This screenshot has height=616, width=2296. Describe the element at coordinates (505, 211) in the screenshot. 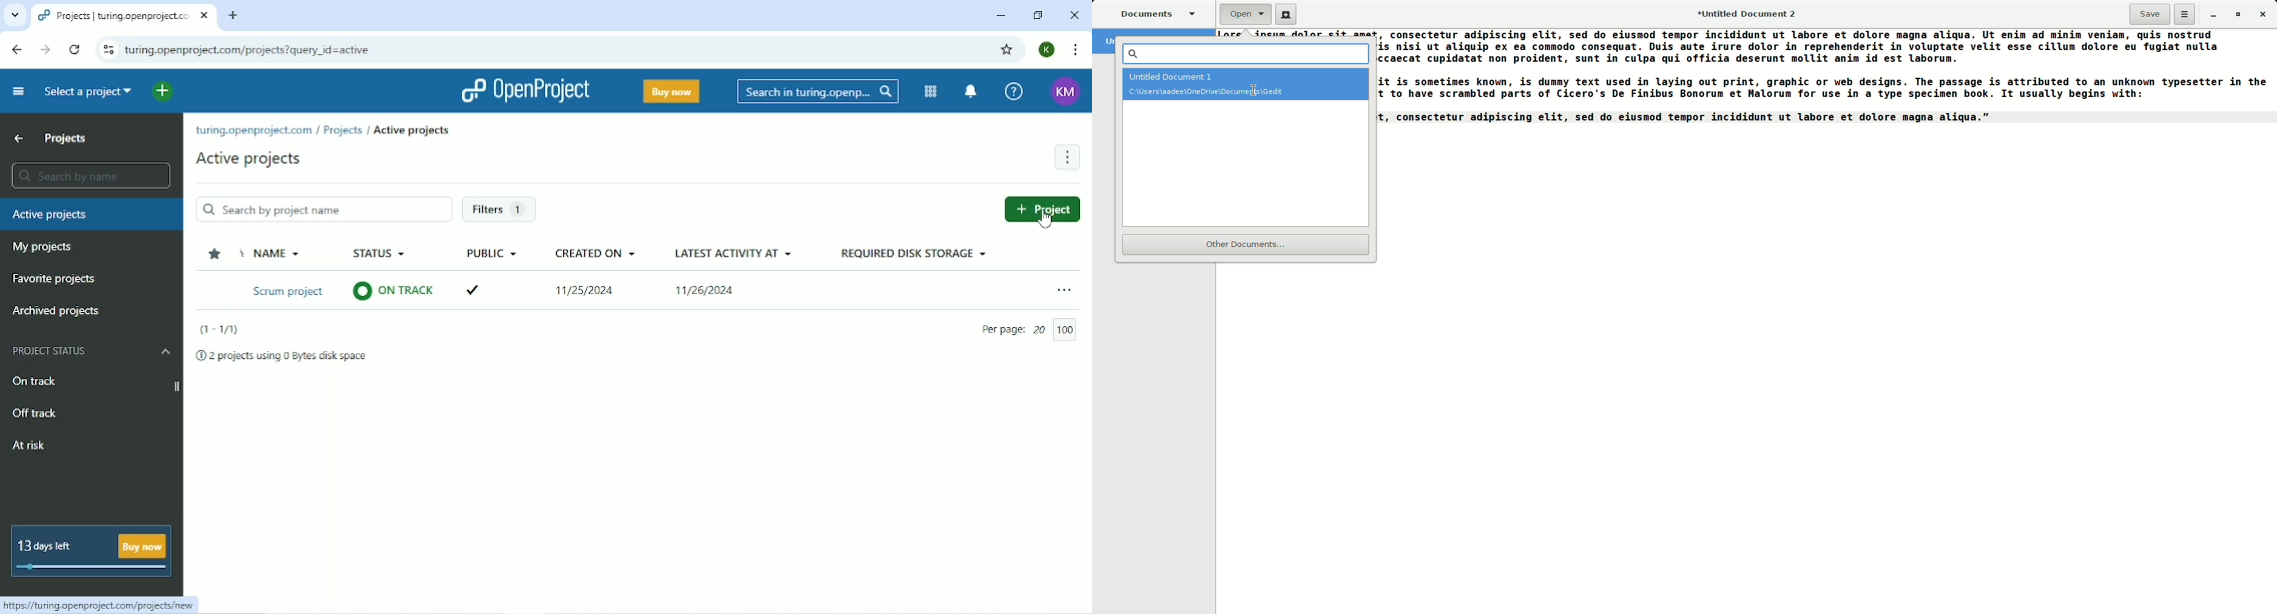

I see `Filters 1` at that location.